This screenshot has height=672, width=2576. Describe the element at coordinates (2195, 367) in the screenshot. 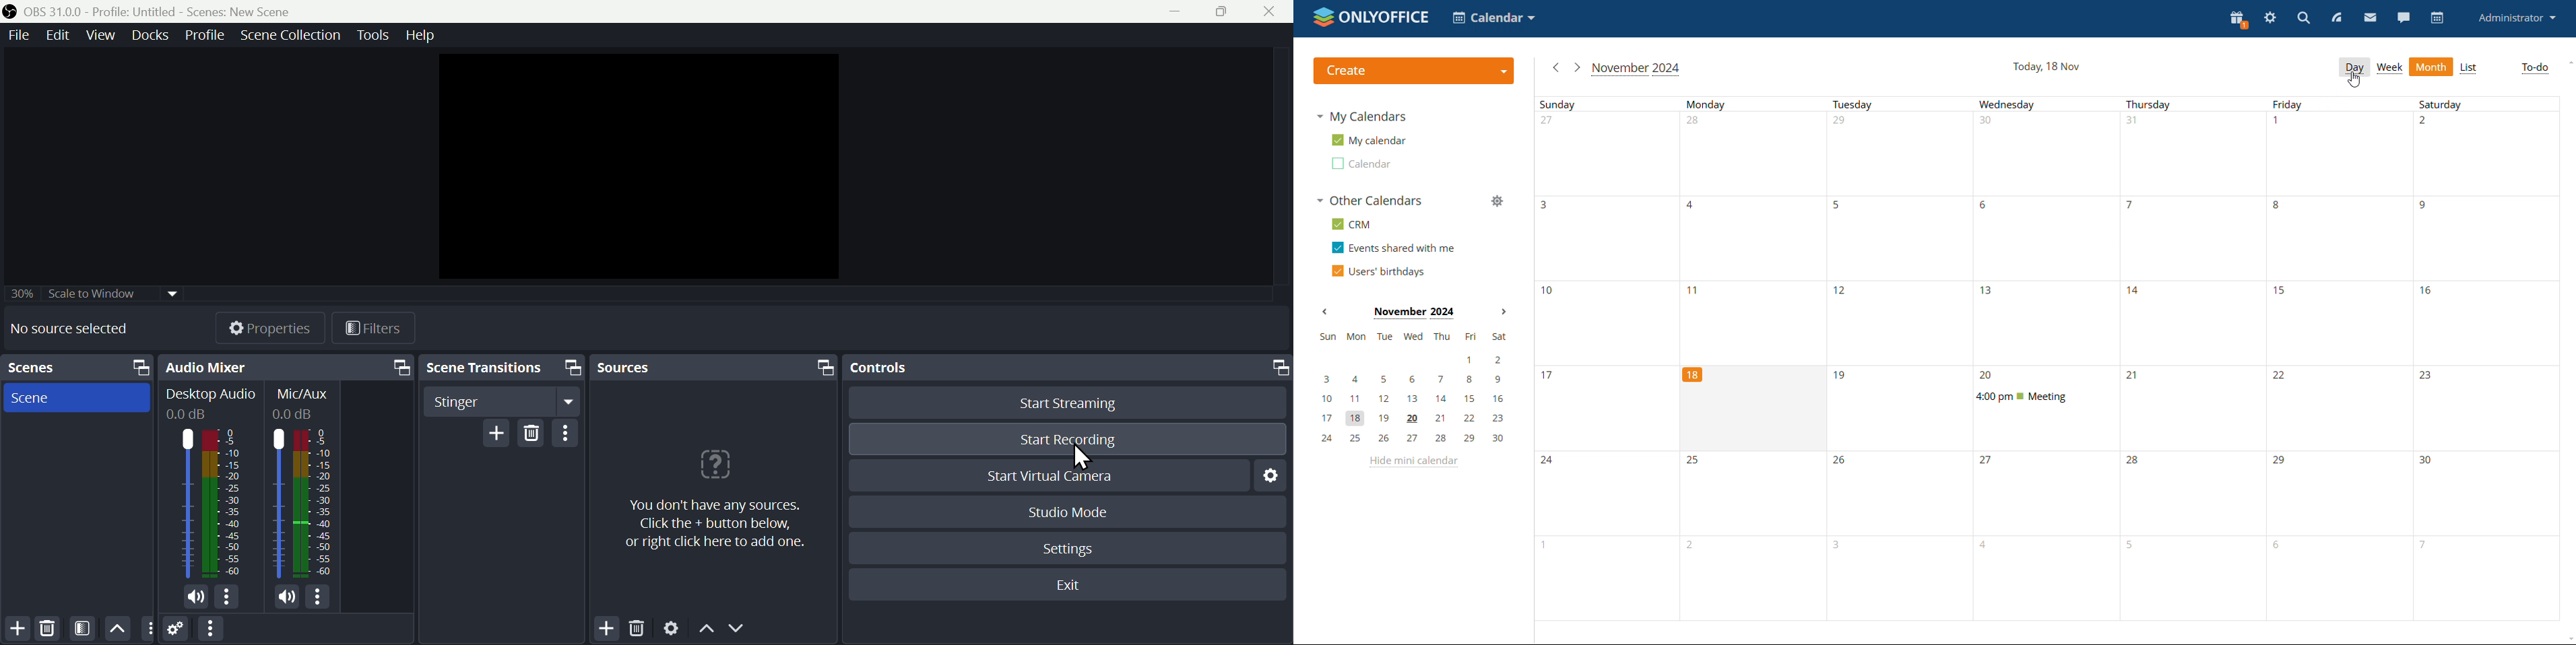

I see `Thursday` at that location.